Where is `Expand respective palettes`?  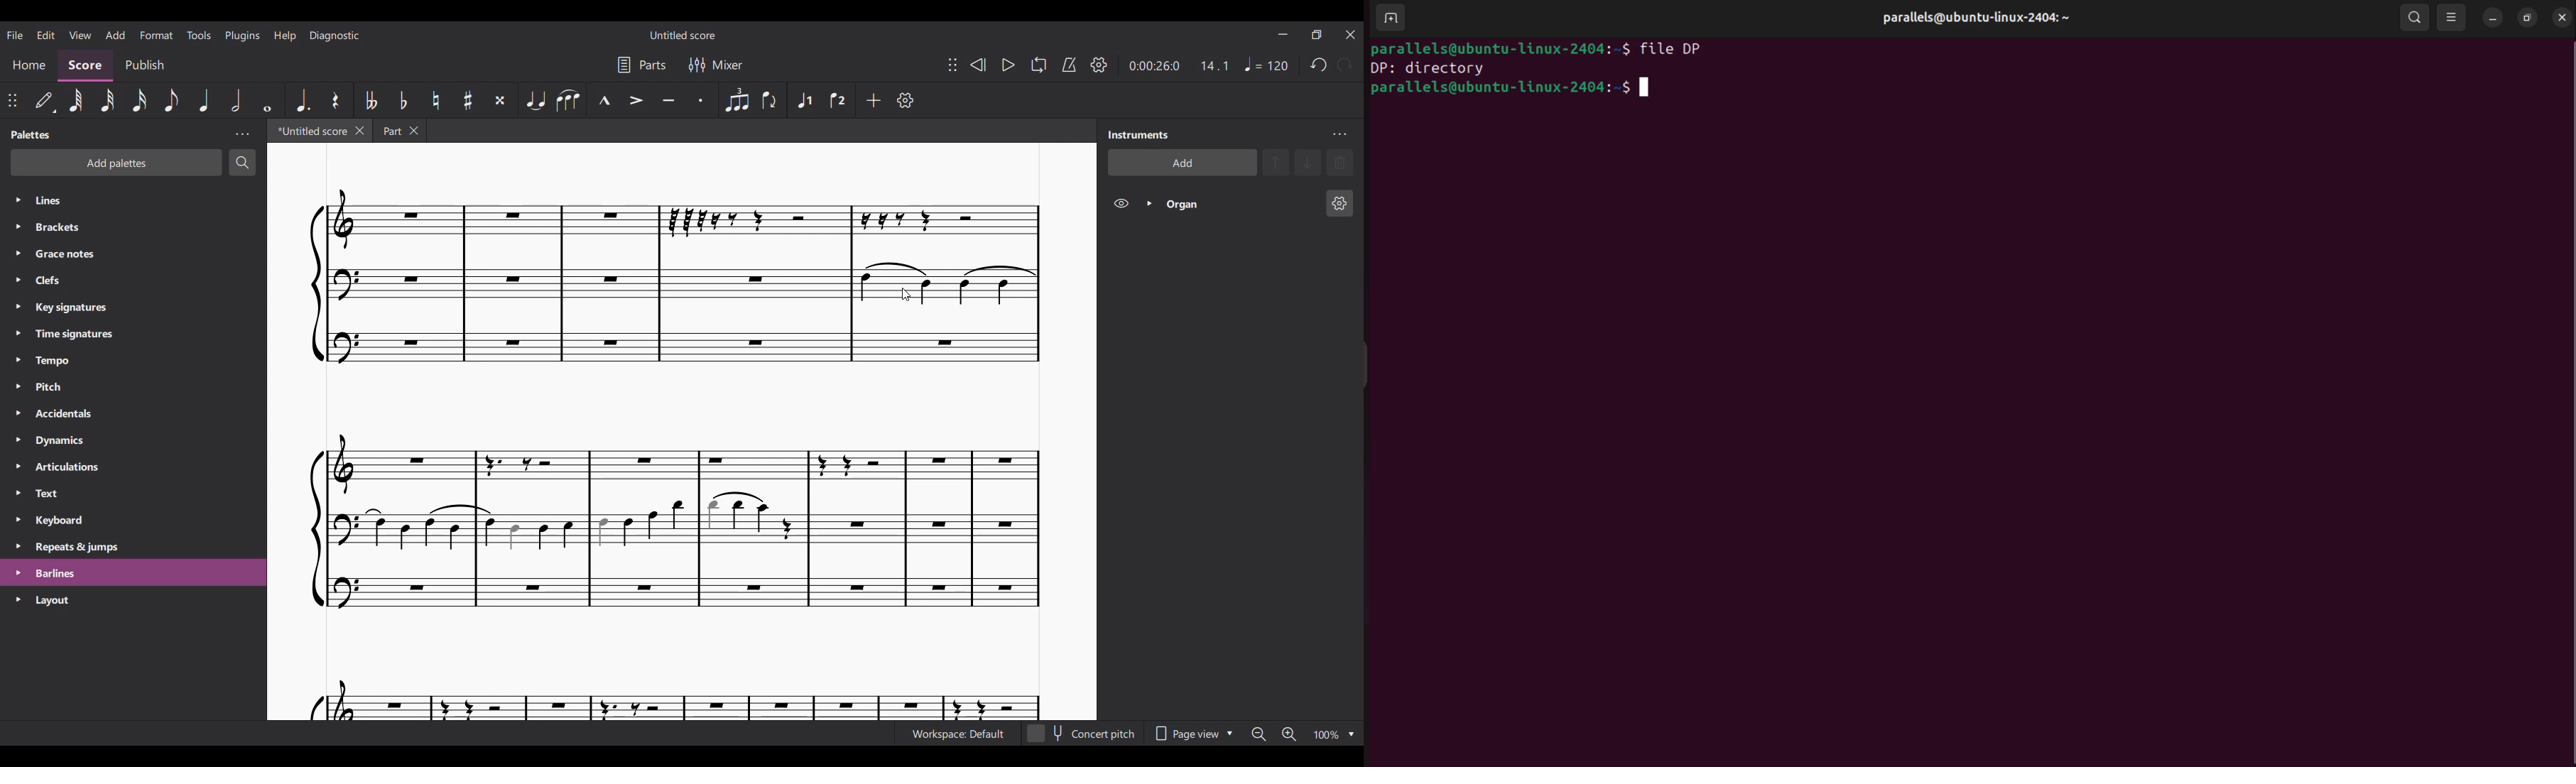
Expand respective palettes is located at coordinates (17, 399).